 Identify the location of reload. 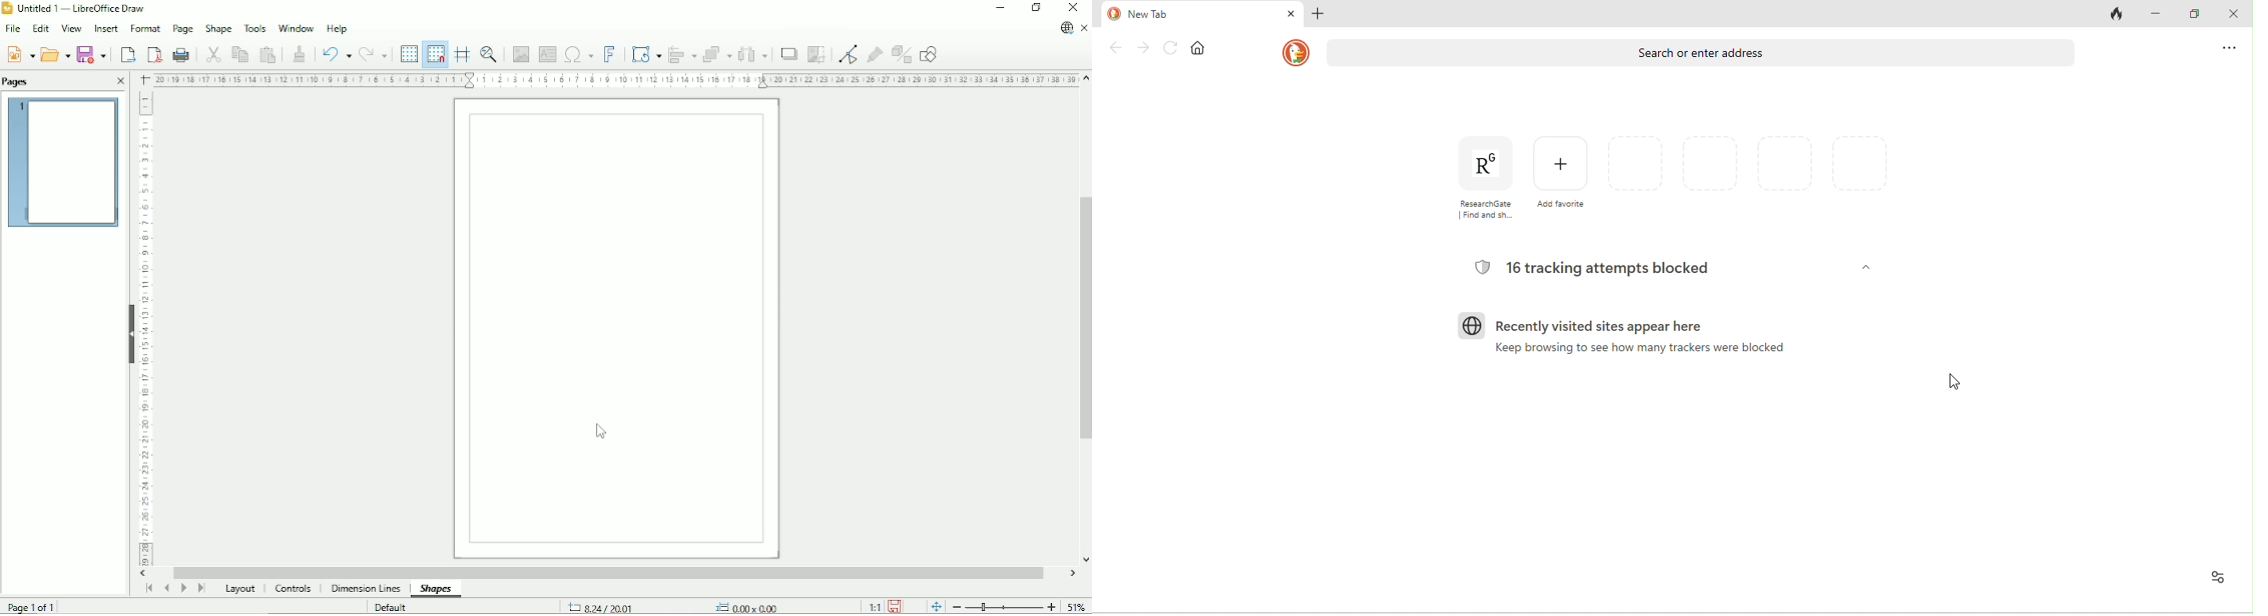
(1172, 48).